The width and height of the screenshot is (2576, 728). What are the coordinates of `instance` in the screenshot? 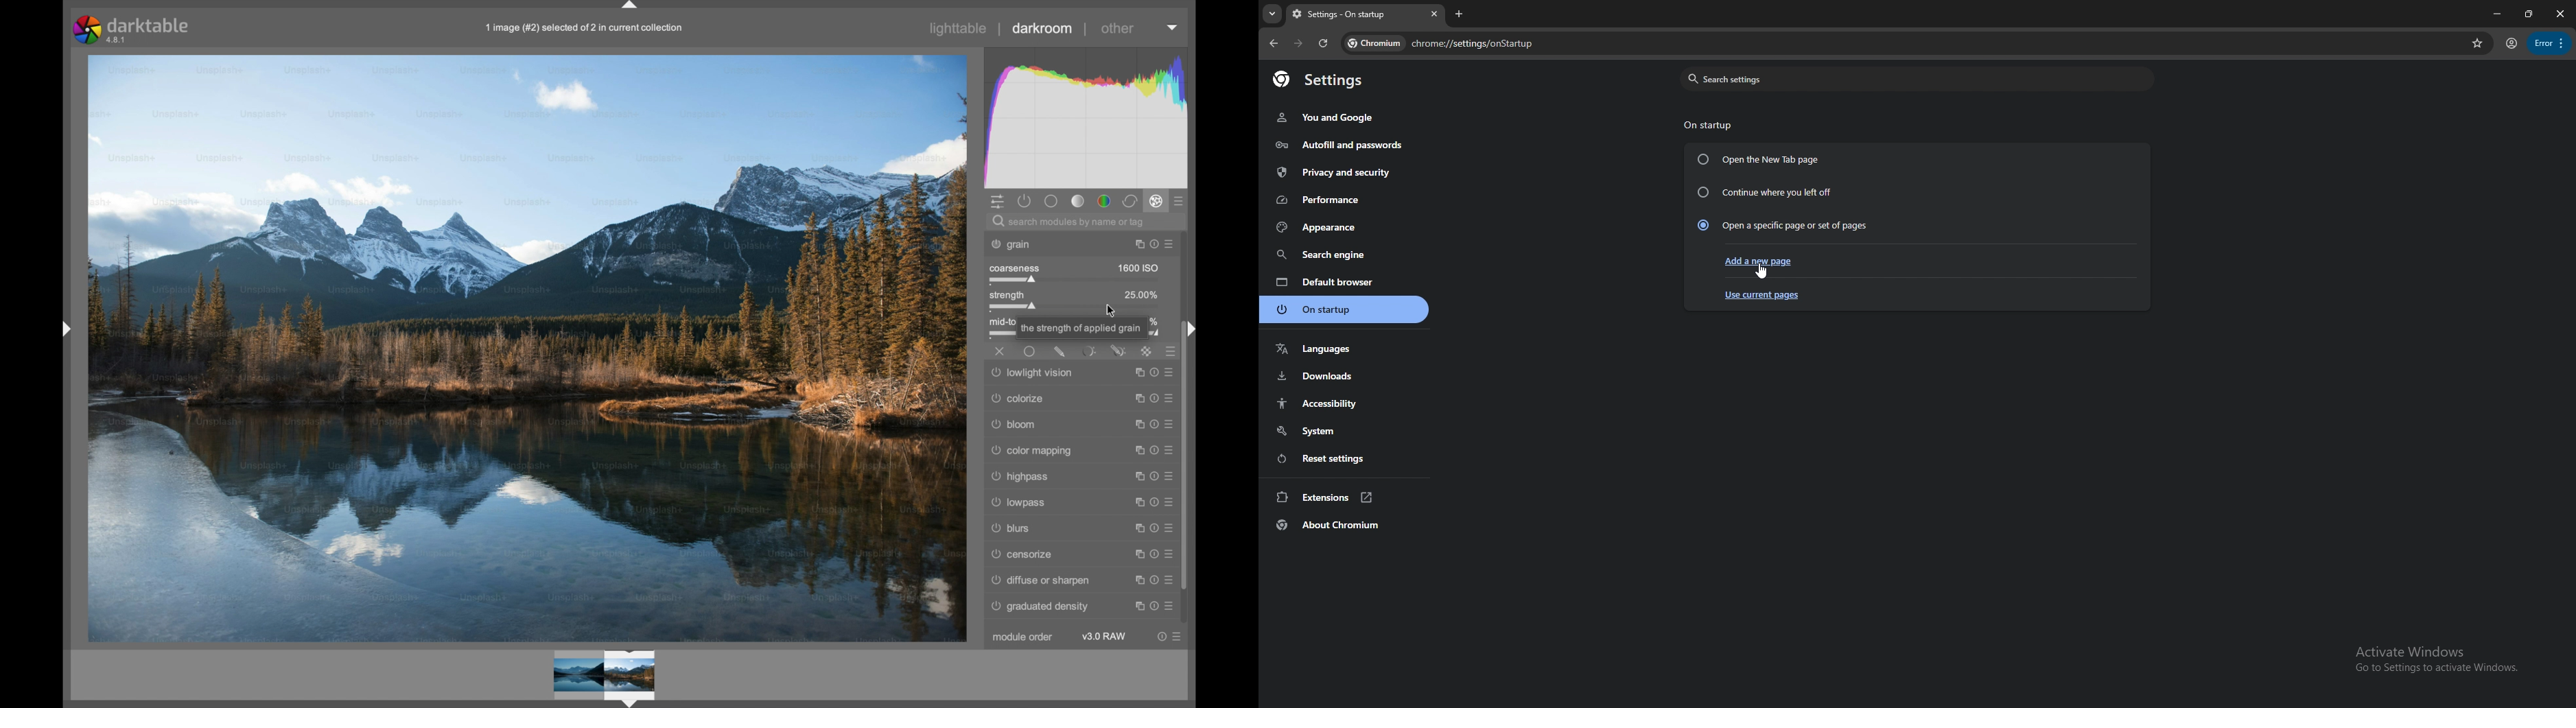 It's located at (1135, 528).